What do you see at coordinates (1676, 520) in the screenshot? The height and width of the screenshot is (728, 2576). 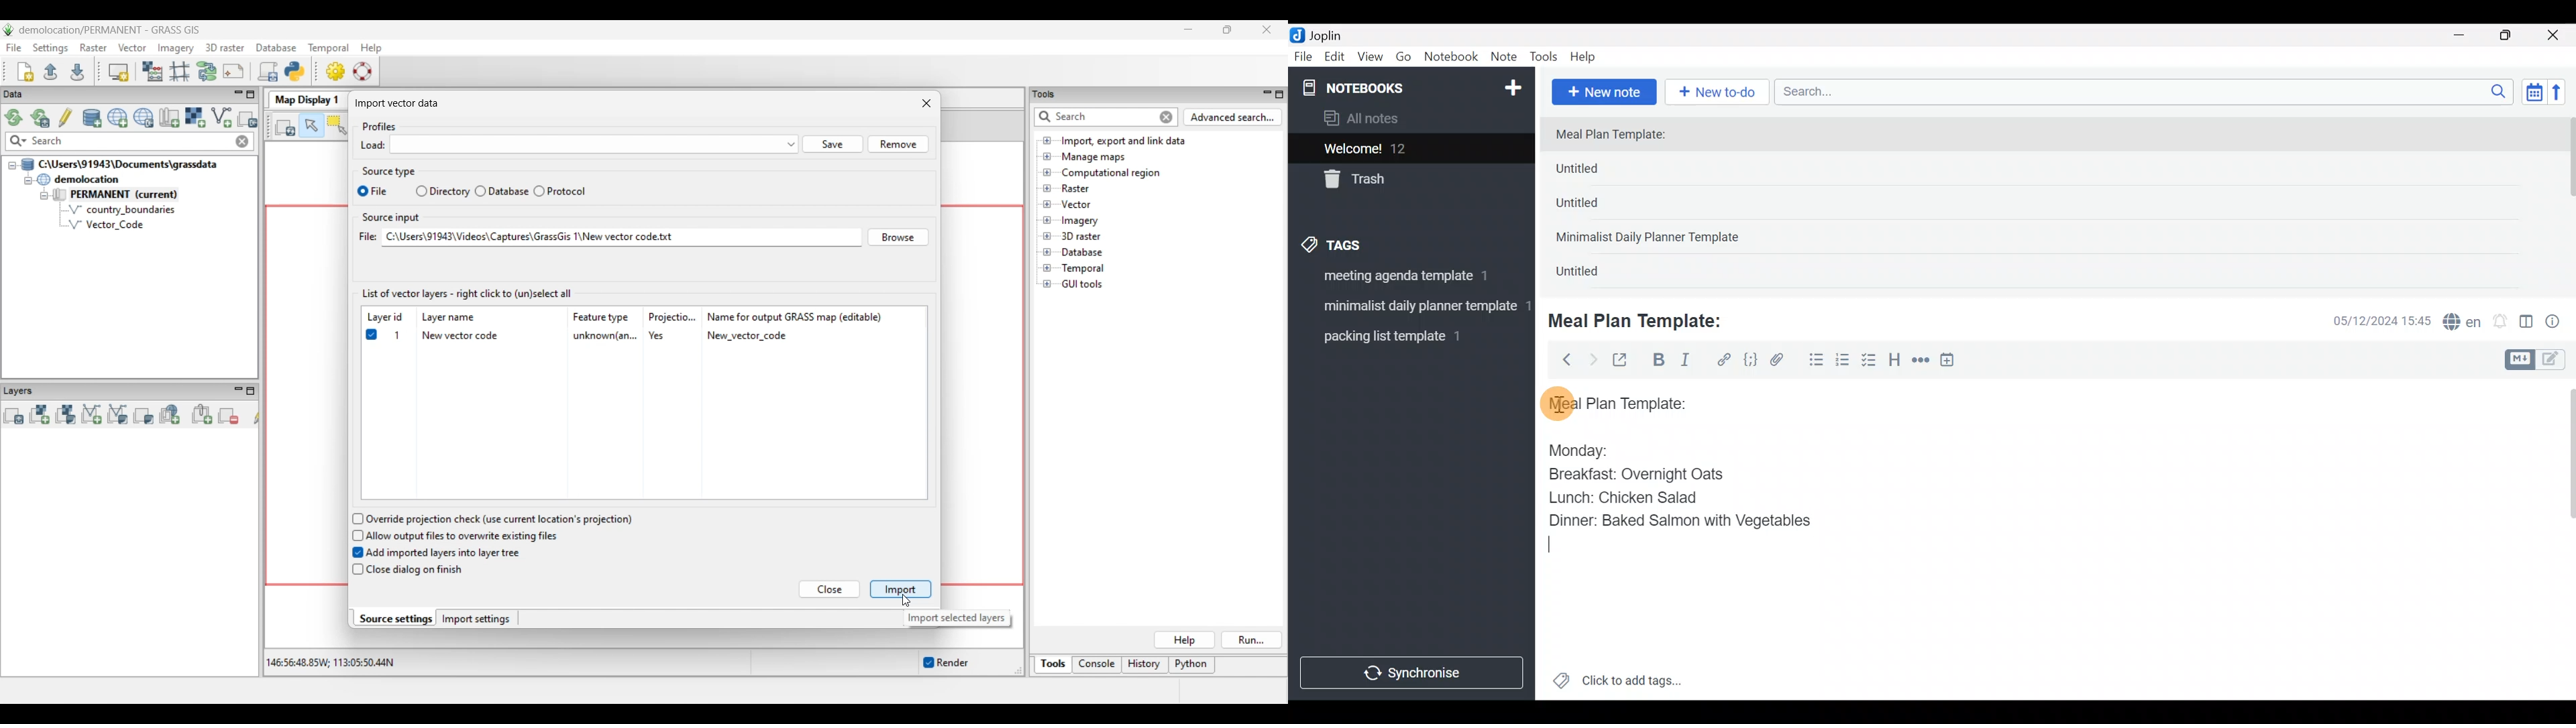 I see `Dinner: Baked Salmon with Vegetables` at bounding box center [1676, 520].